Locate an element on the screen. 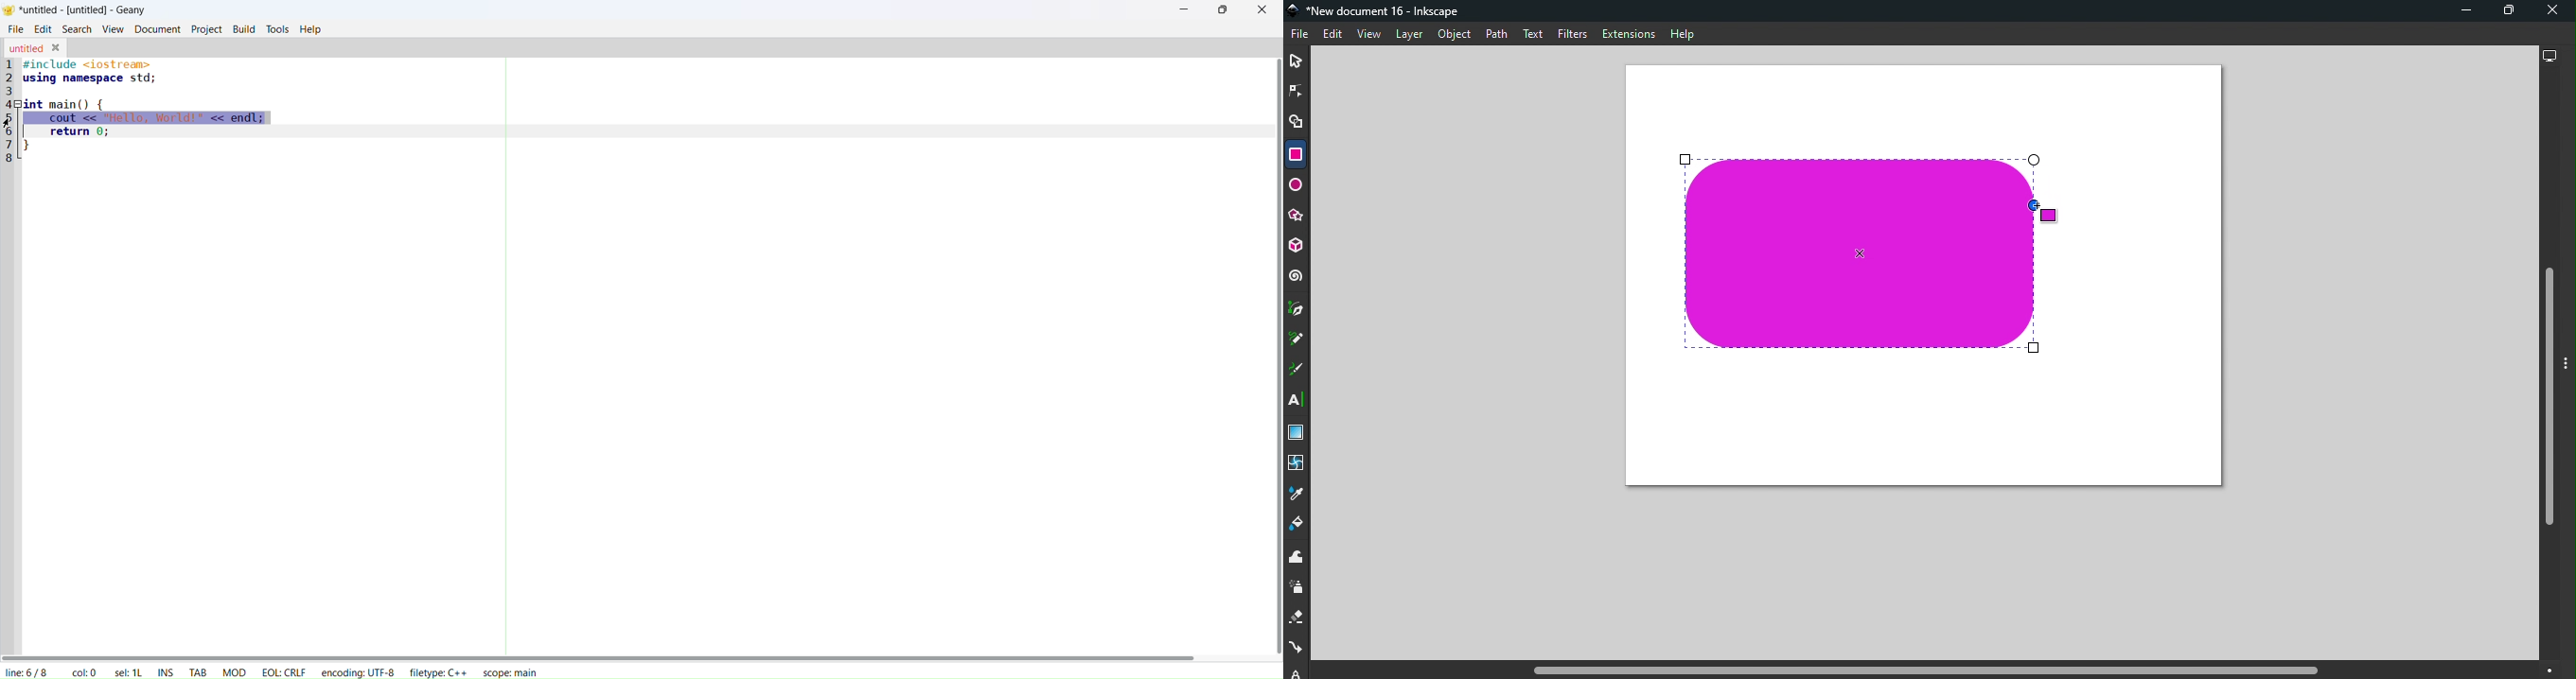 This screenshot has width=2576, height=700. Display options is located at coordinates (2548, 54).